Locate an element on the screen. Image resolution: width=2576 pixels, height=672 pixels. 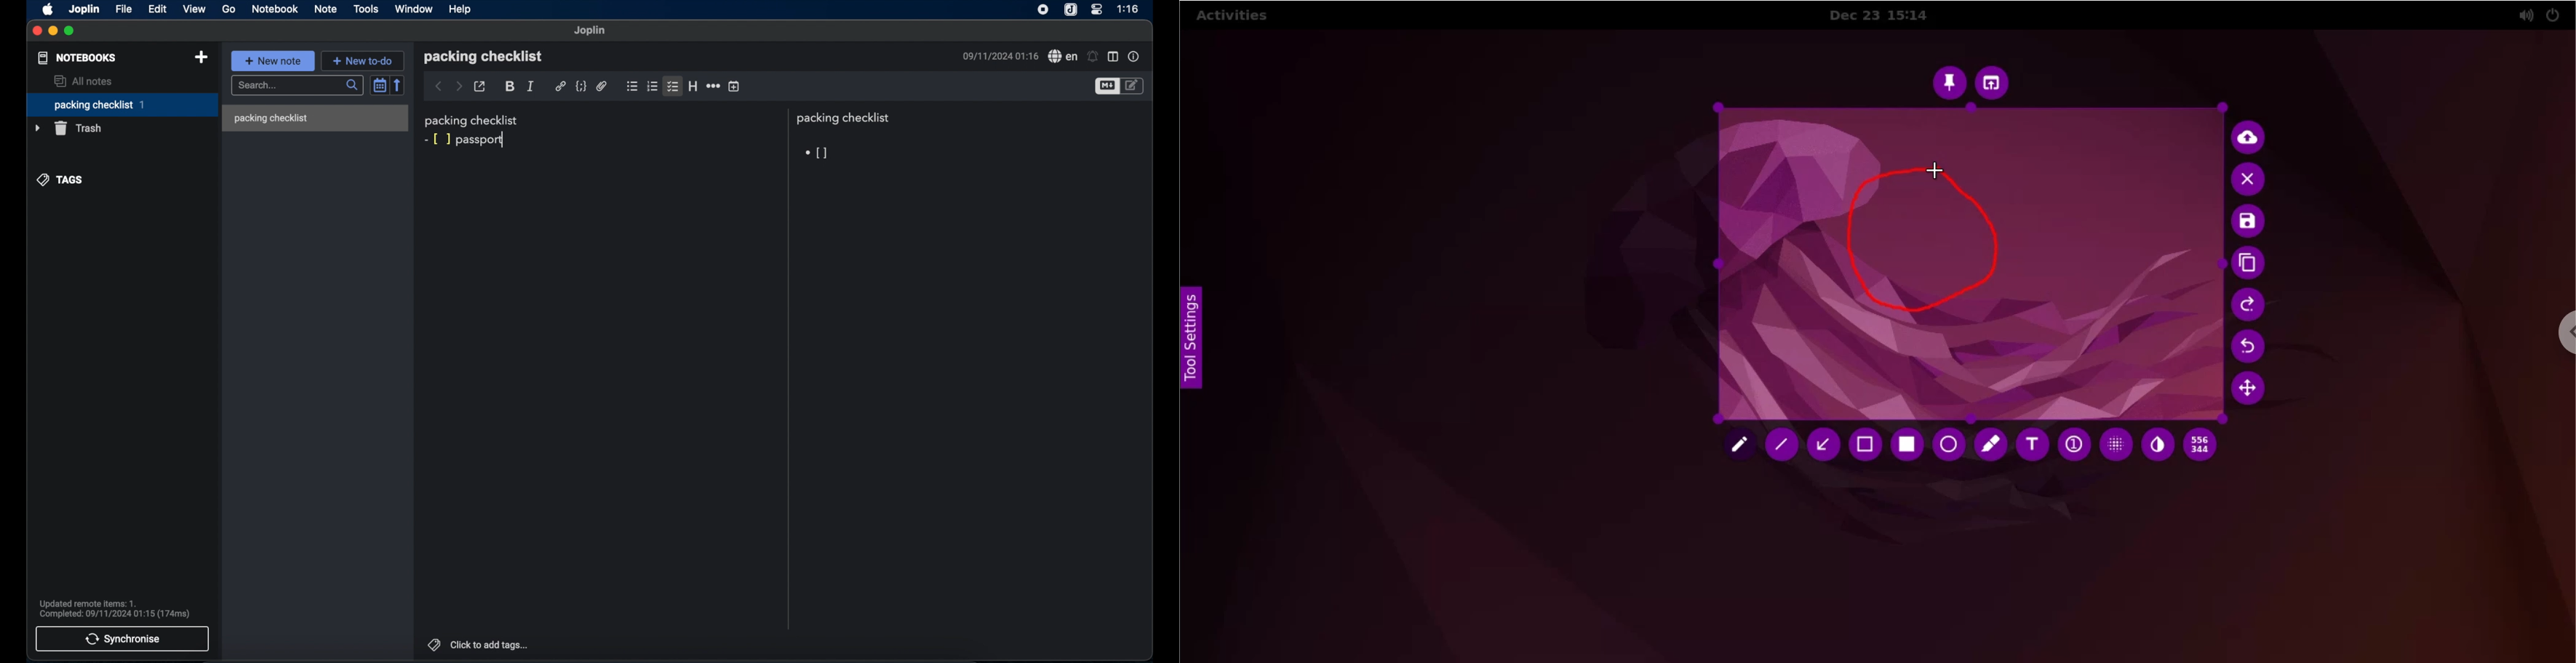
click to add tags is located at coordinates (479, 644).